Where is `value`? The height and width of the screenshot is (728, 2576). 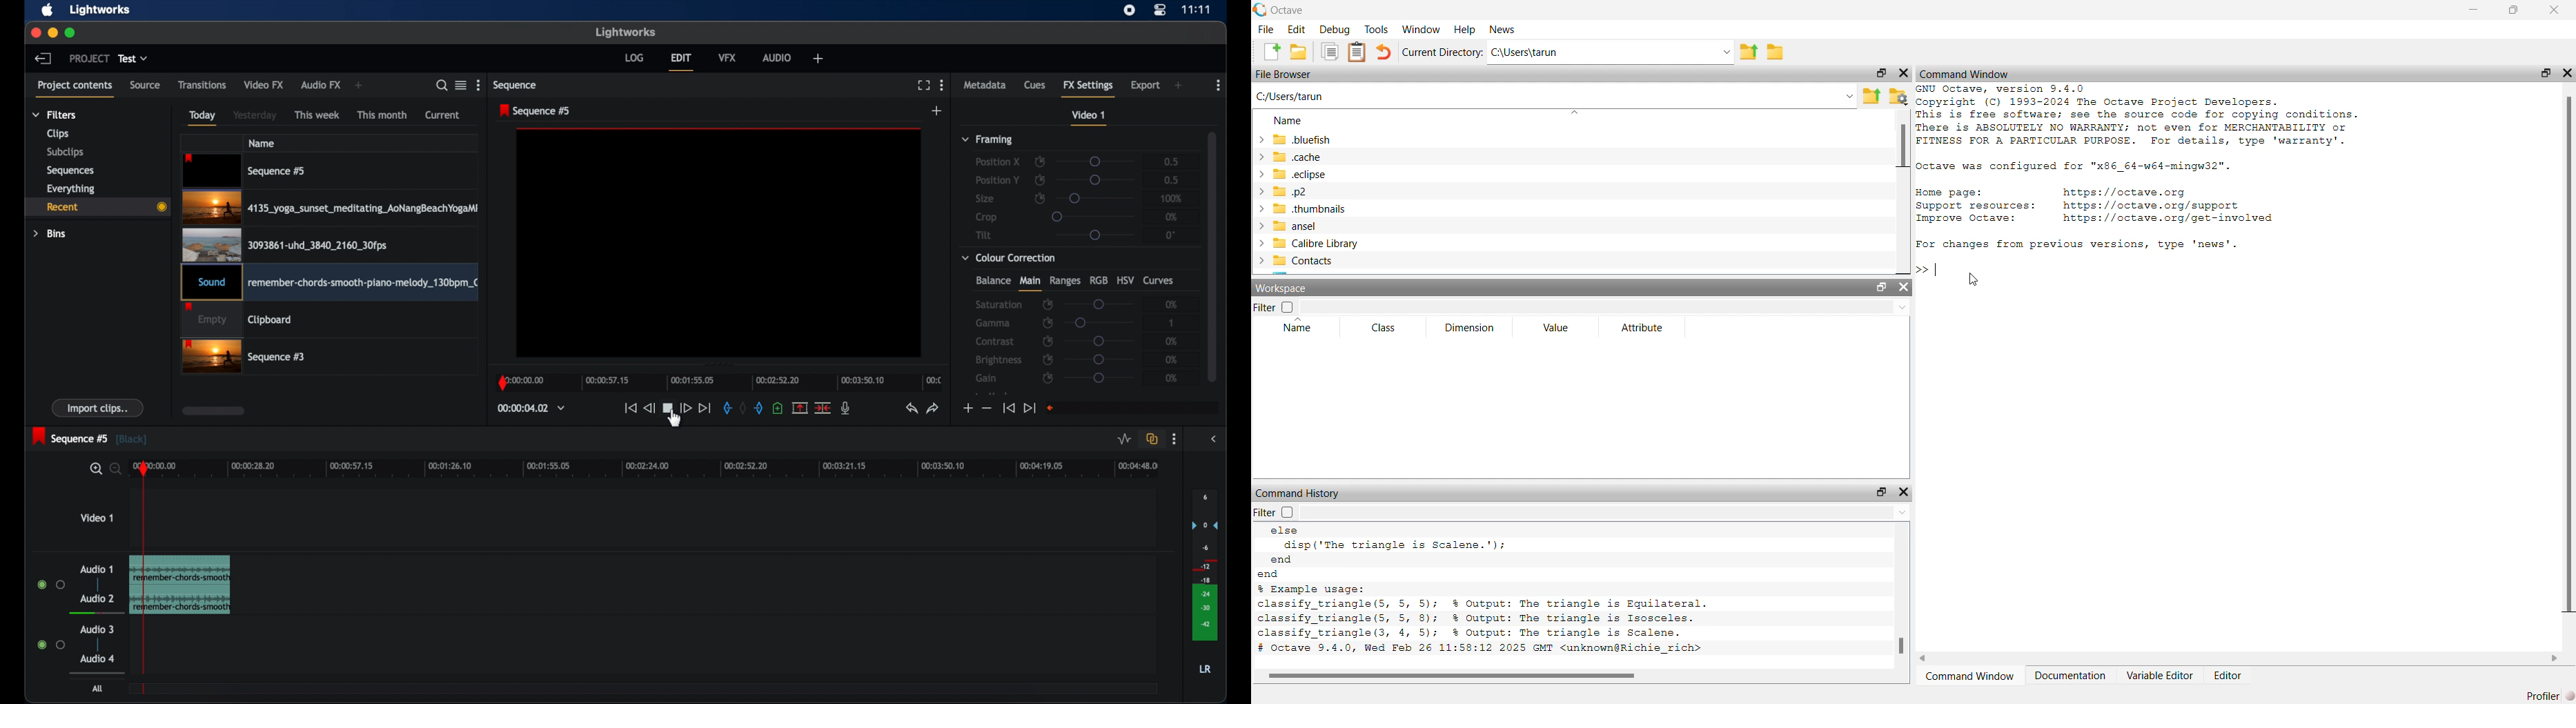 value is located at coordinates (1560, 328).